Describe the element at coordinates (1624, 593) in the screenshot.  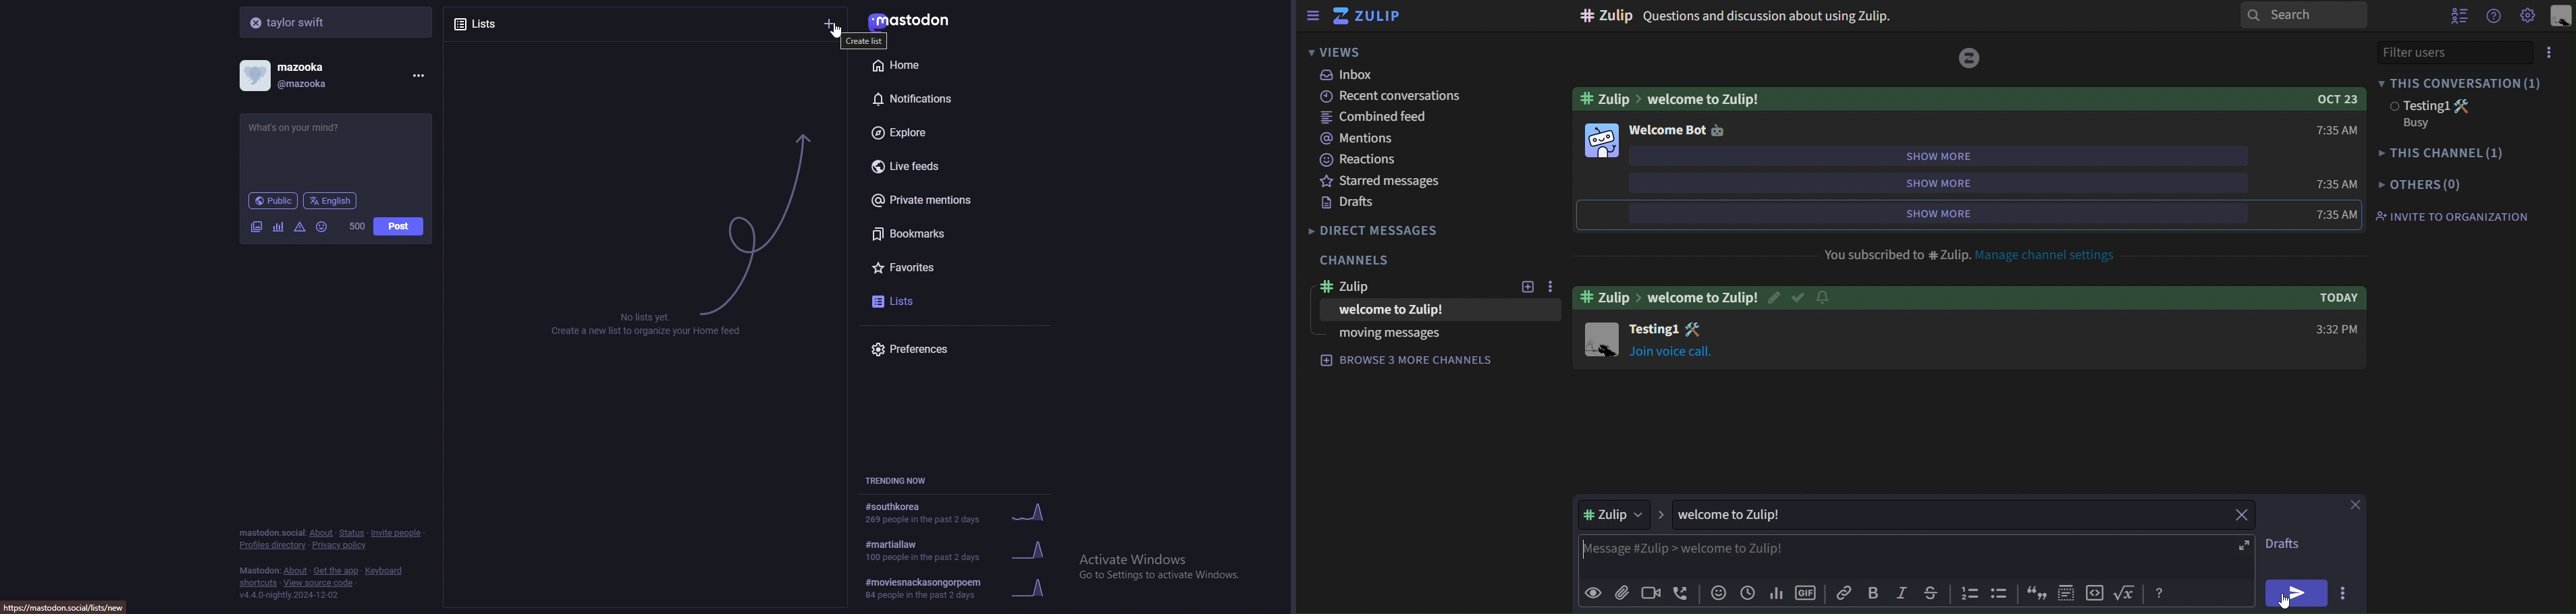
I see `add file` at that location.